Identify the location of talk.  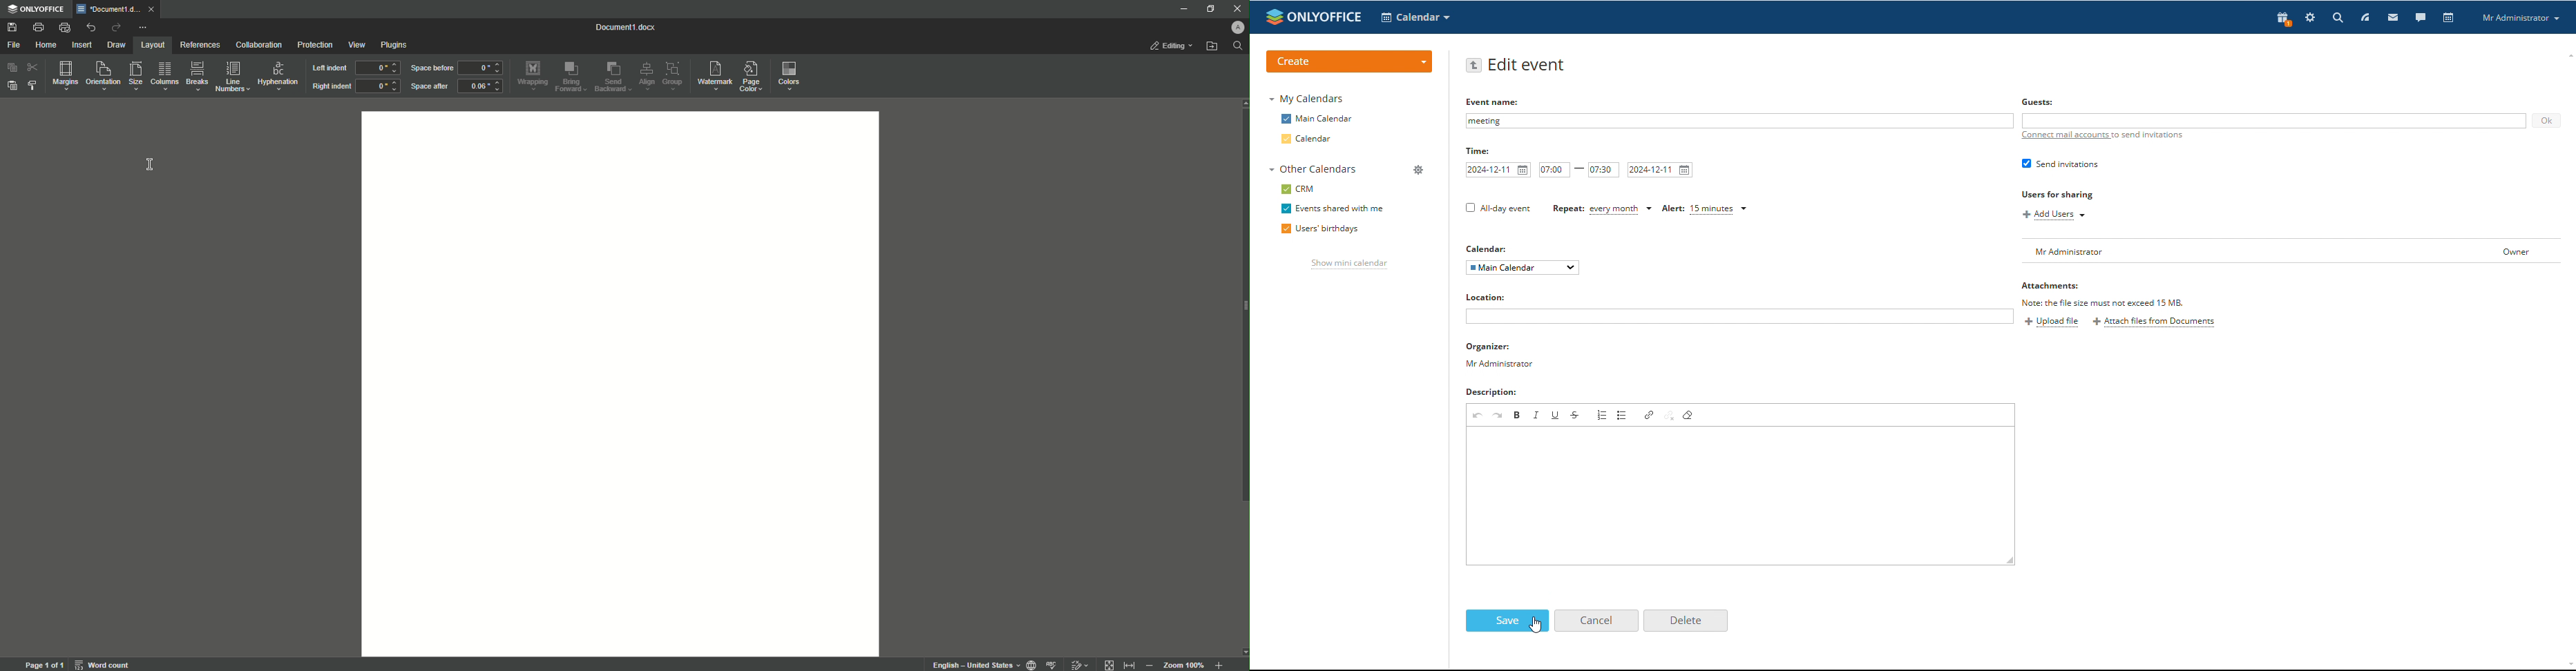
(2421, 18).